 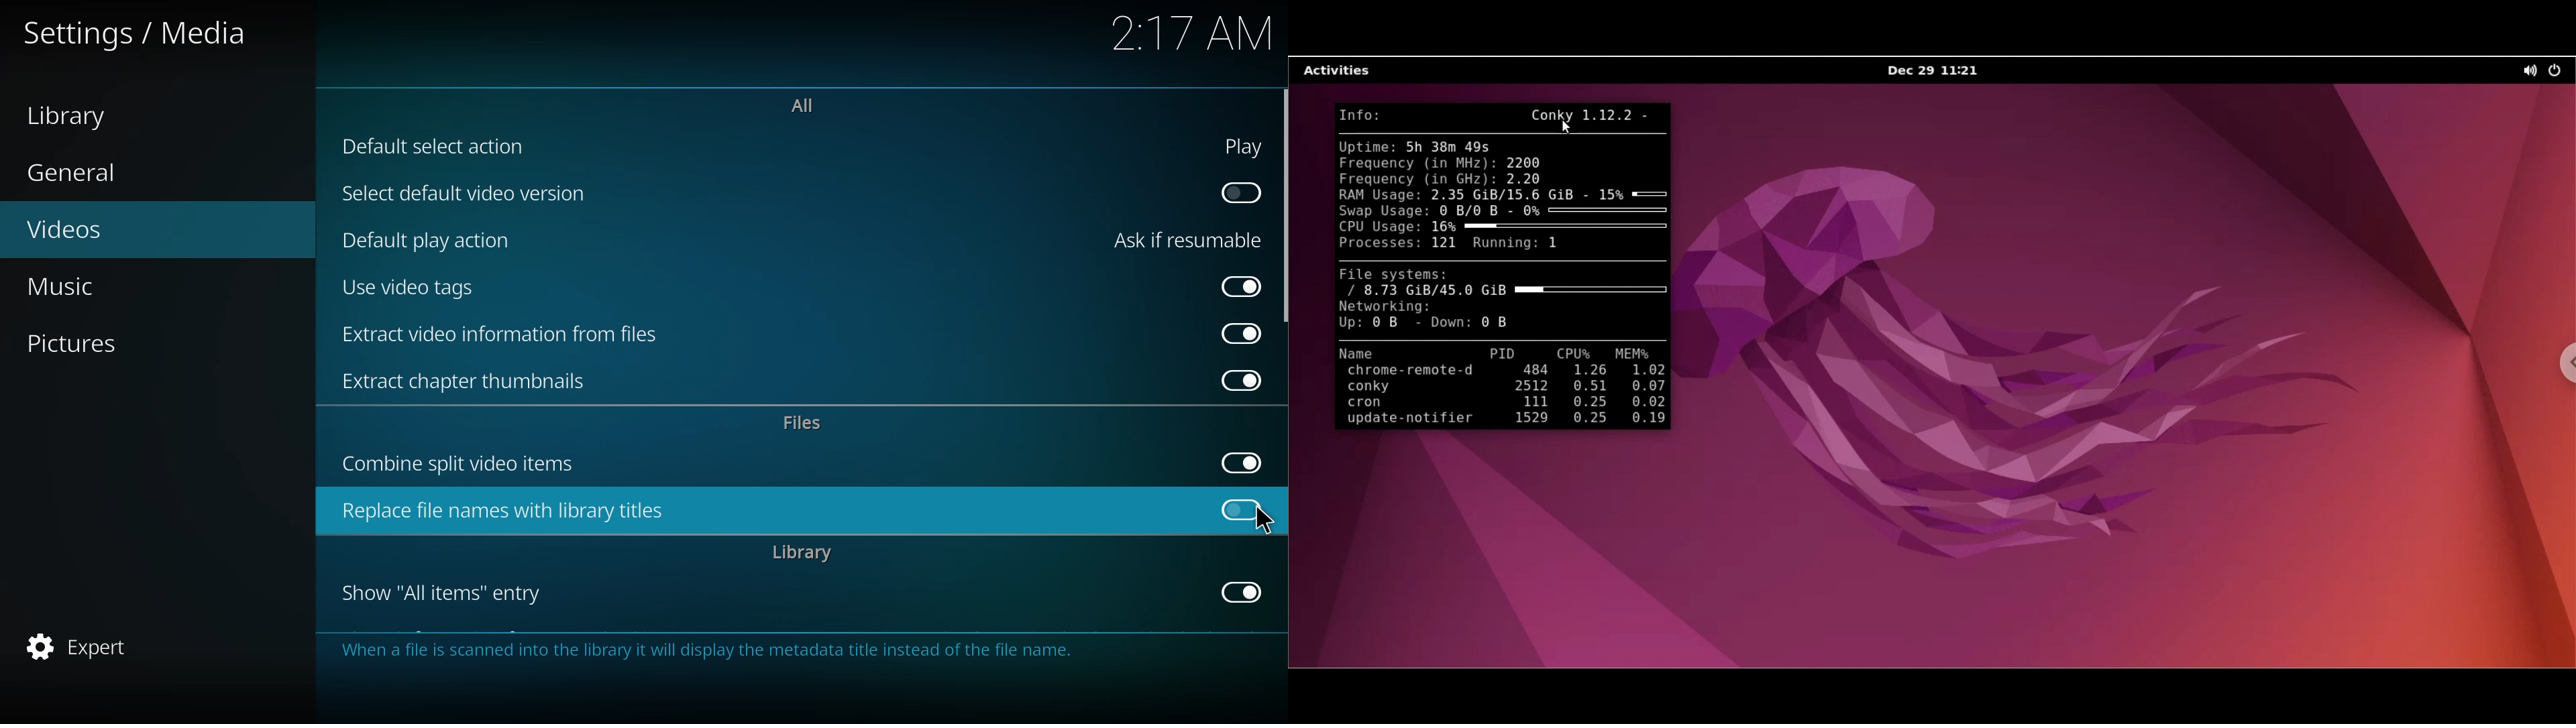 I want to click on settings media, so click(x=144, y=35).